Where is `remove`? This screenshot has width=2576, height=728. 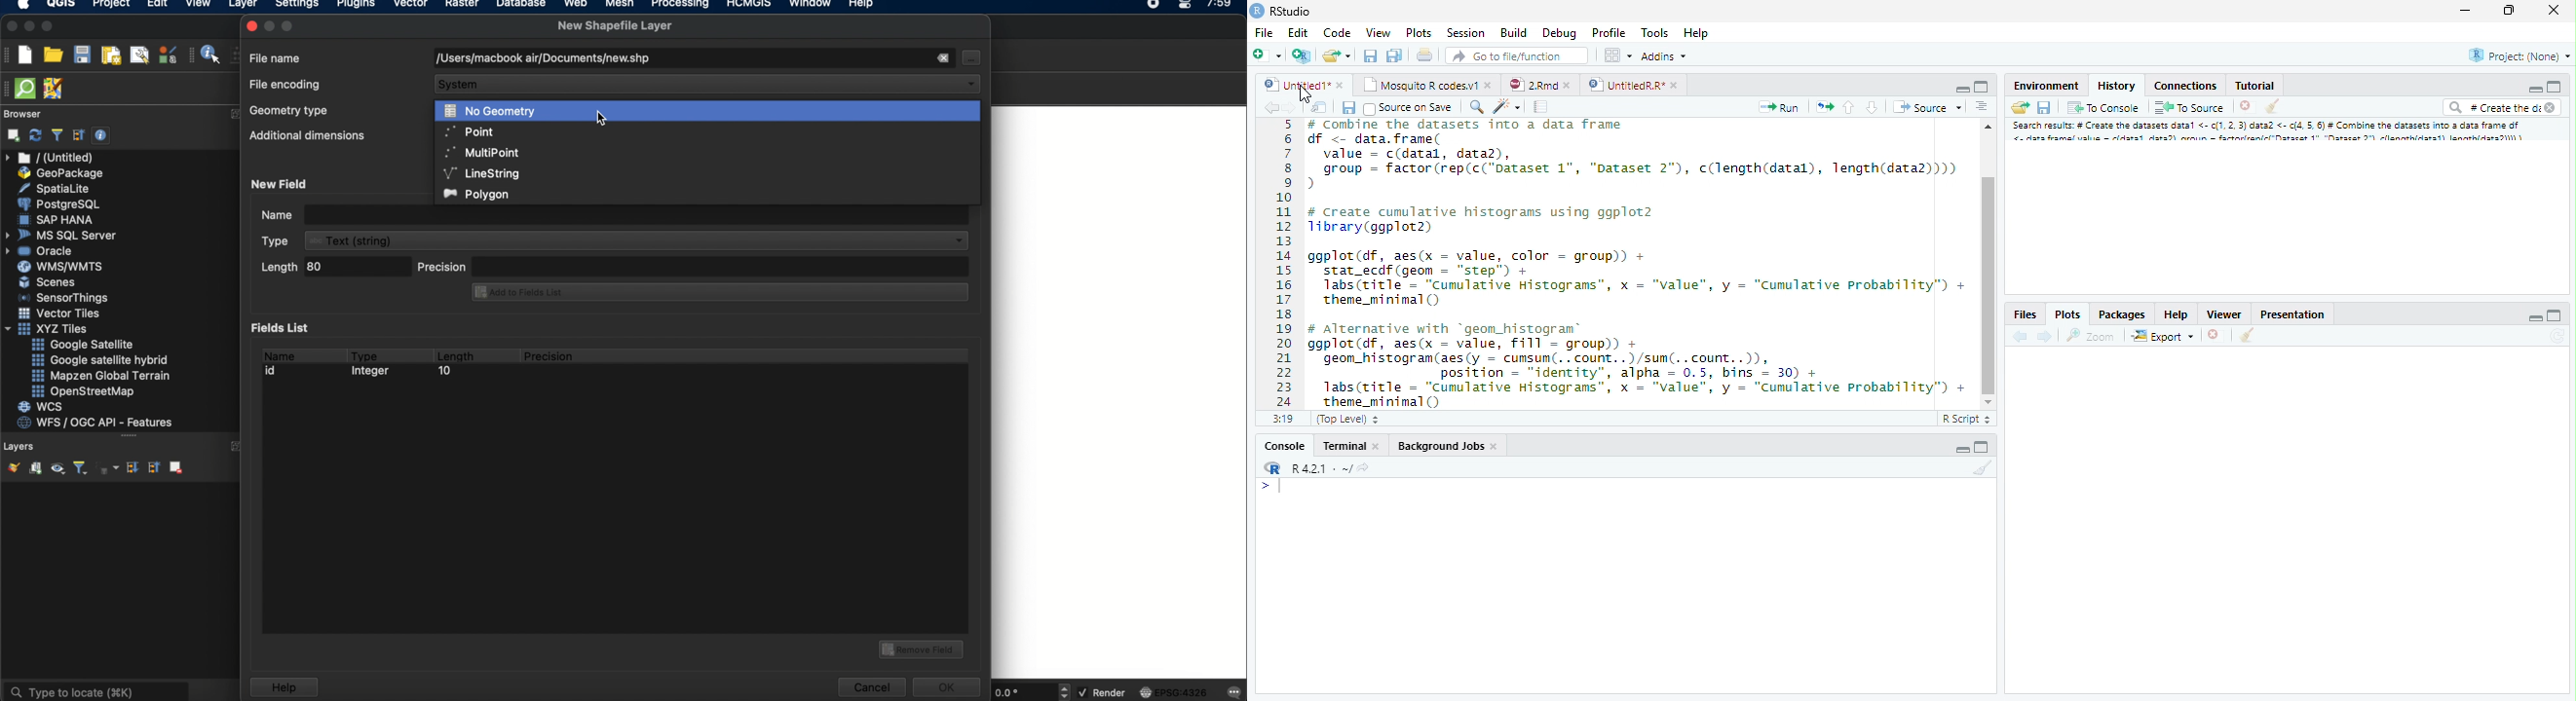 remove is located at coordinates (942, 58).